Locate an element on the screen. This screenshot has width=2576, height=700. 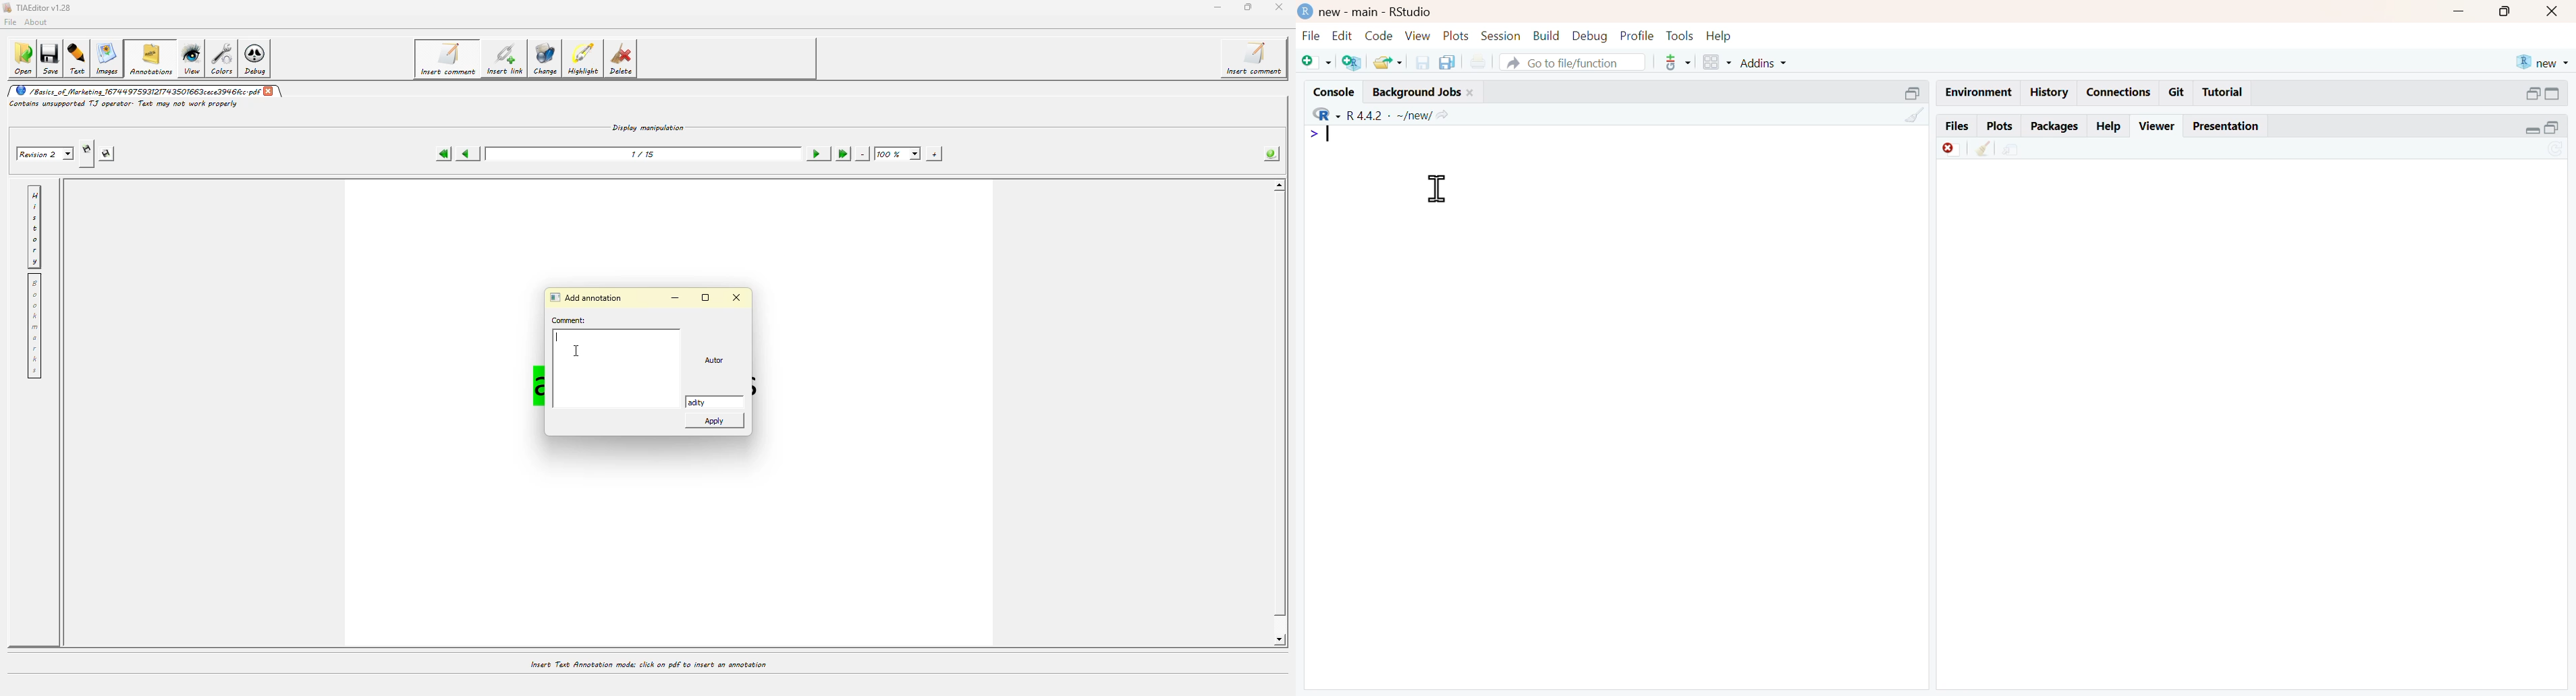
Edit is located at coordinates (1341, 35).